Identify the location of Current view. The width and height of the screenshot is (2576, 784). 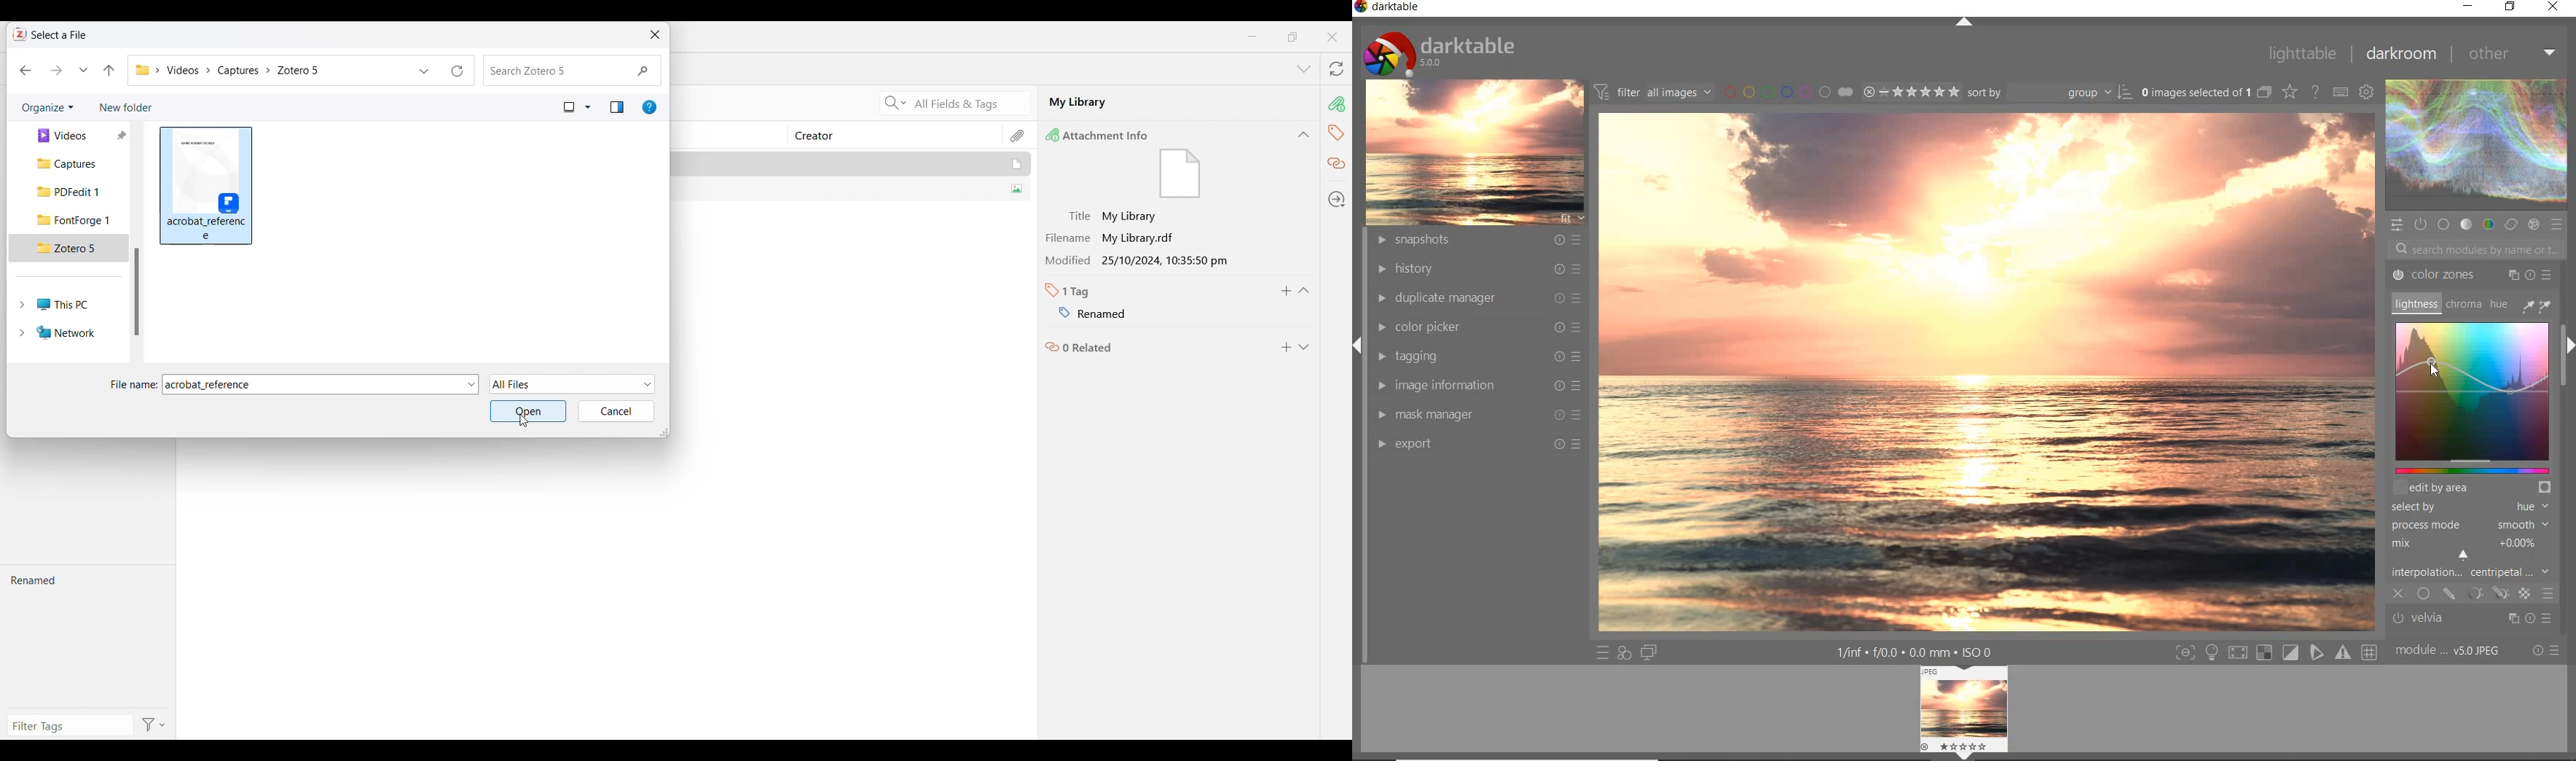
(569, 107).